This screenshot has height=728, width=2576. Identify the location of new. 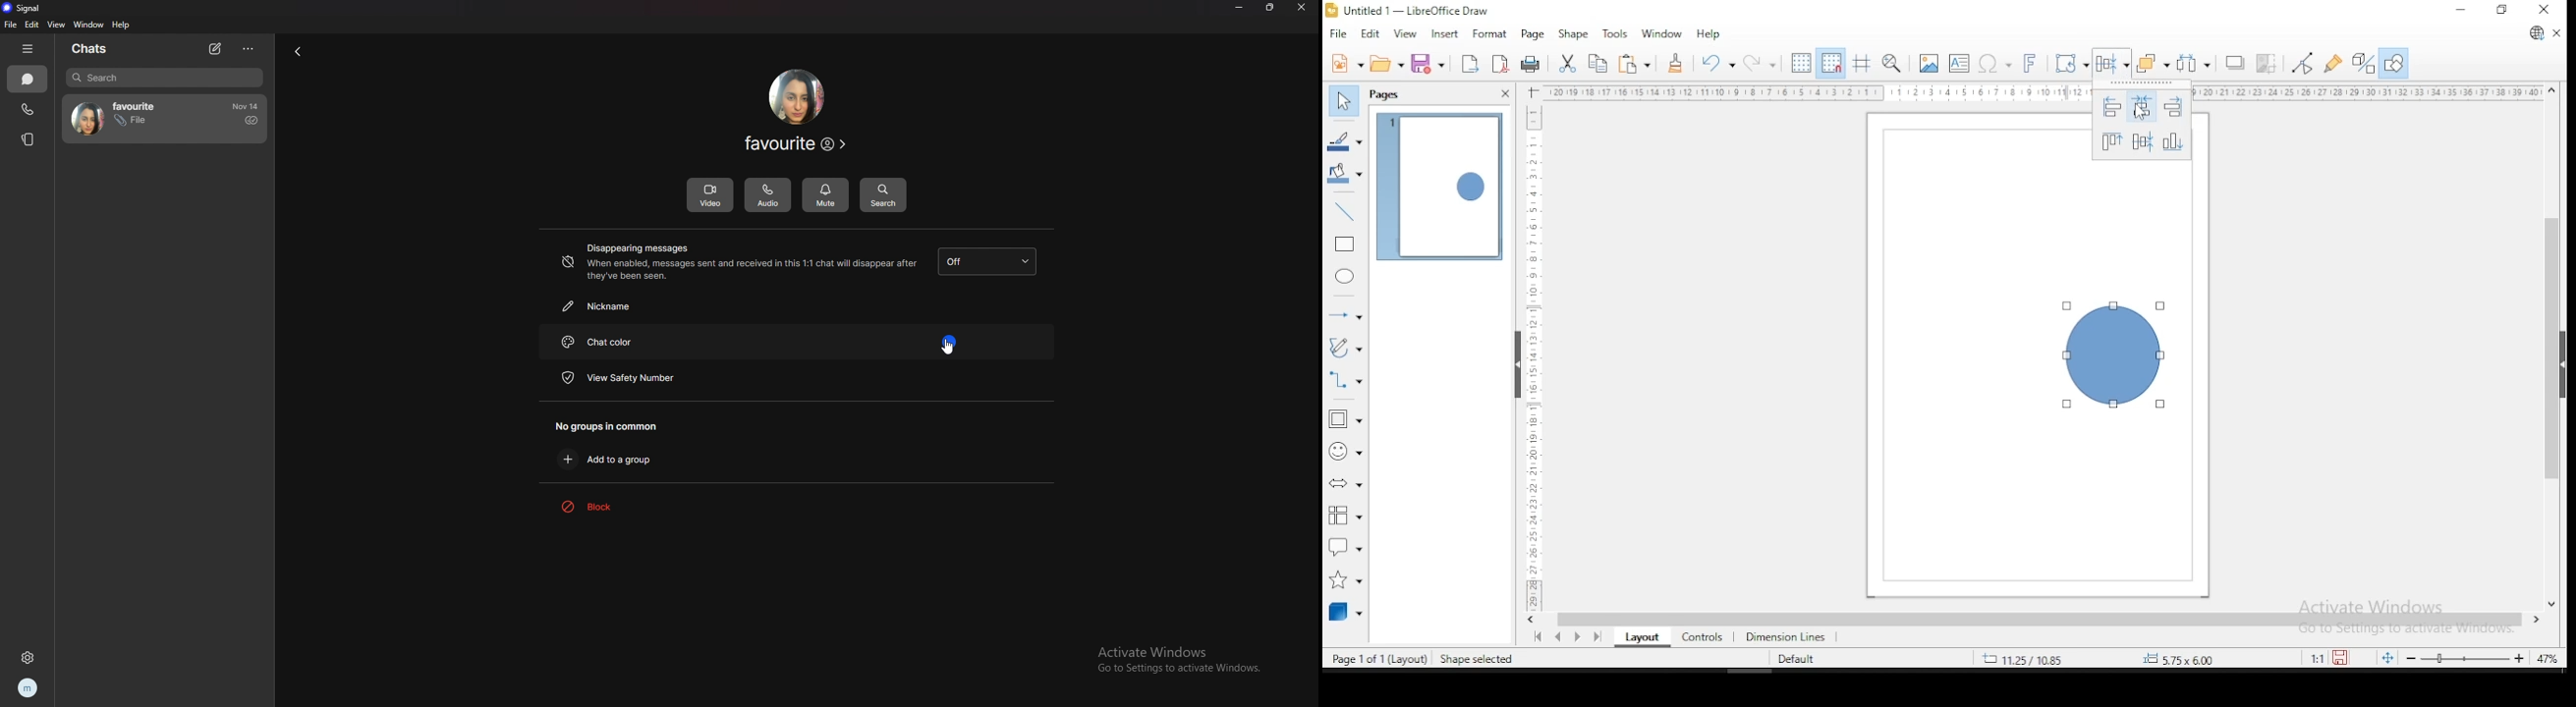
(1346, 63).